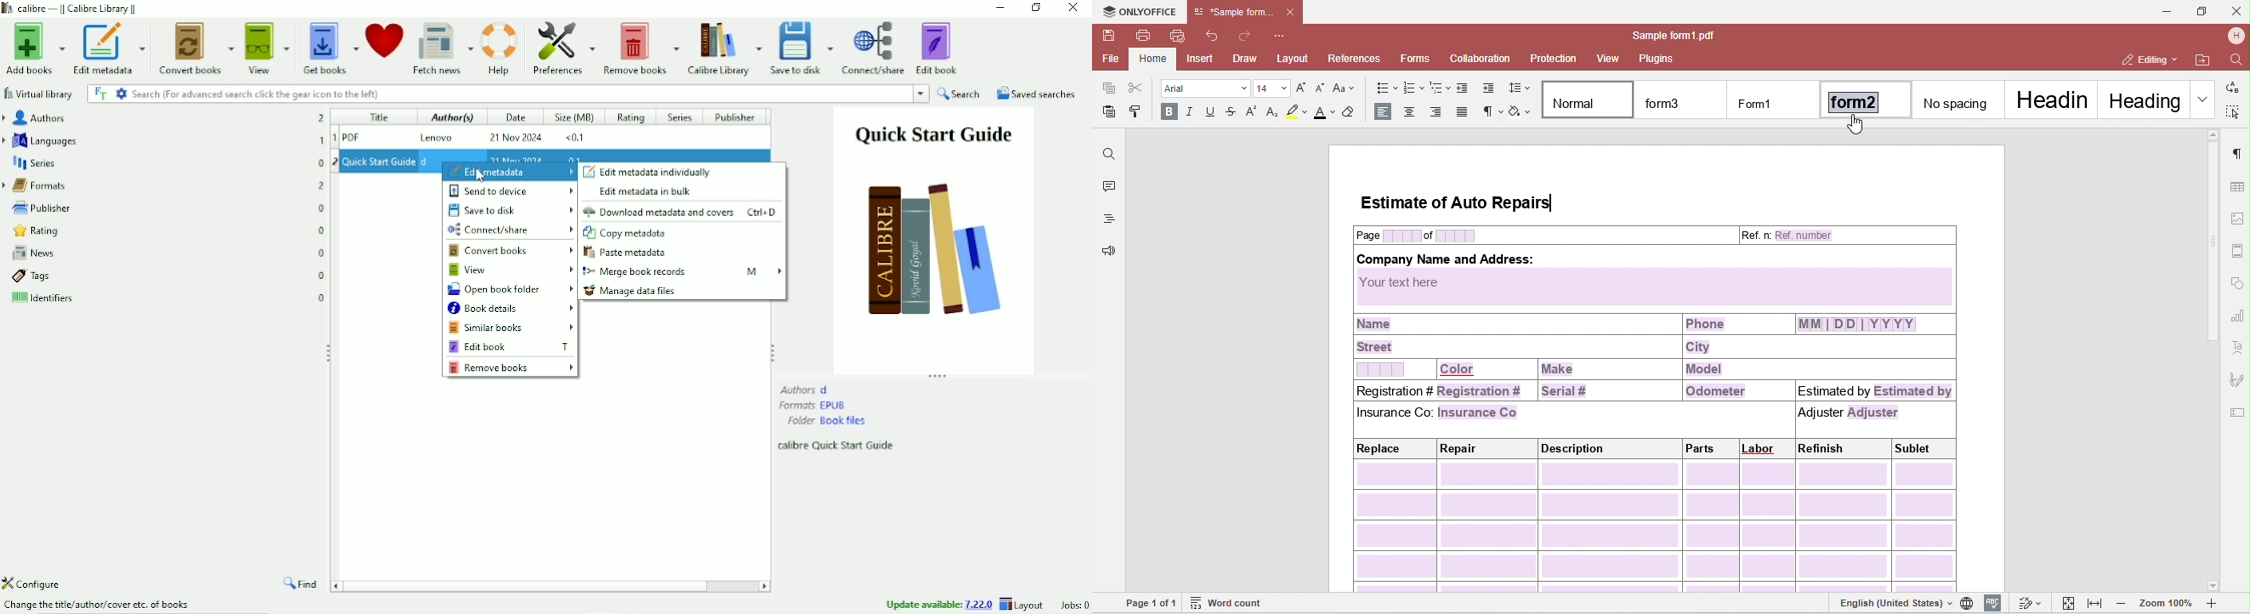 Image resolution: width=2268 pixels, height=616 pixels. I want to click on Close, so click(1072, 9).